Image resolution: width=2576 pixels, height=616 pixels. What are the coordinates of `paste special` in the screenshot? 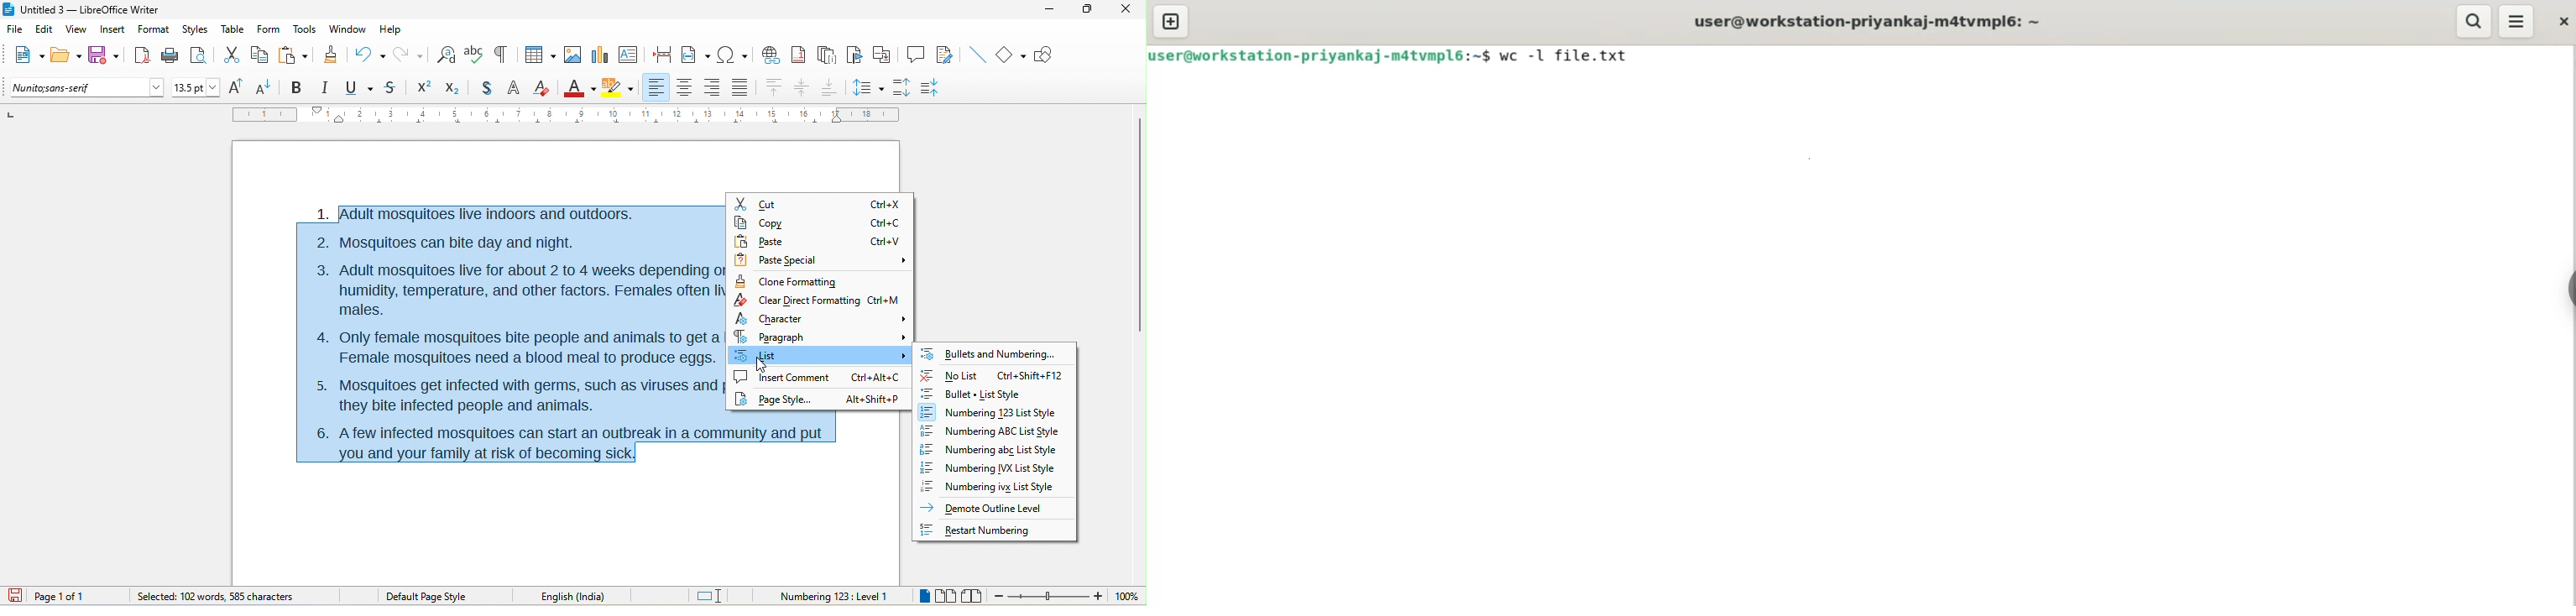 It's located at (822, 259).